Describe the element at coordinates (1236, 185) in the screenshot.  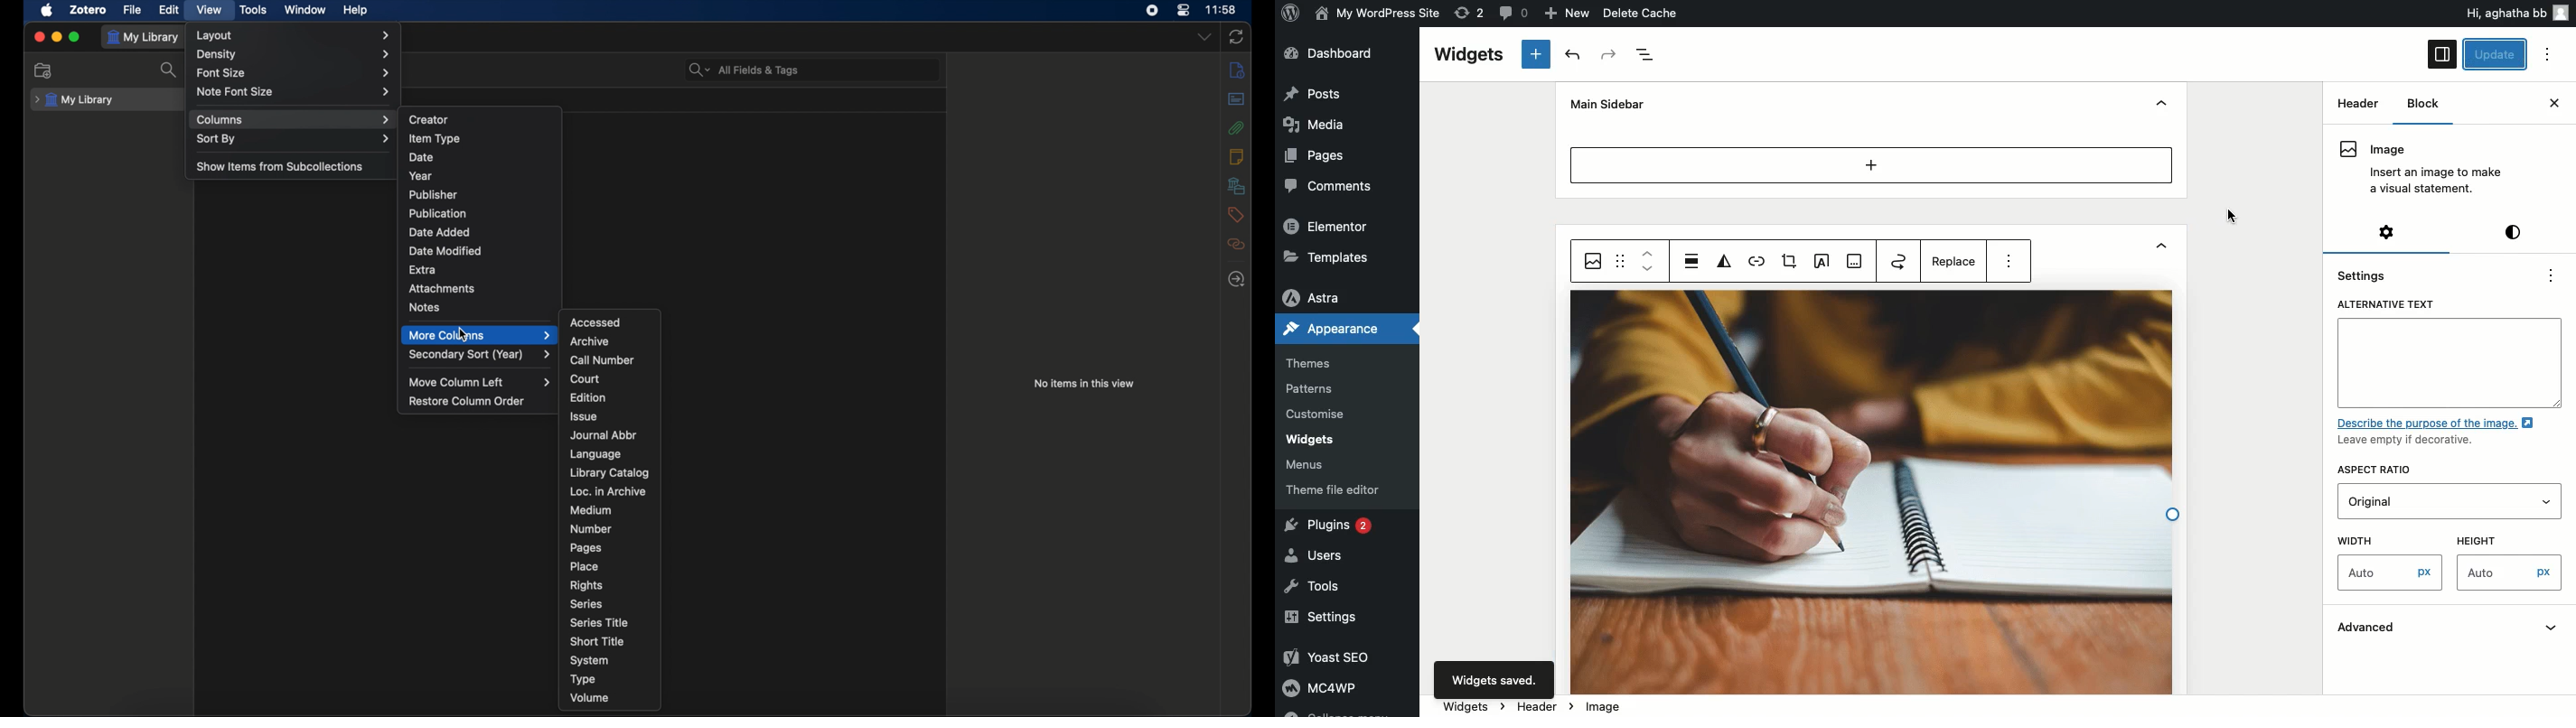
I see `libraries` at that location.